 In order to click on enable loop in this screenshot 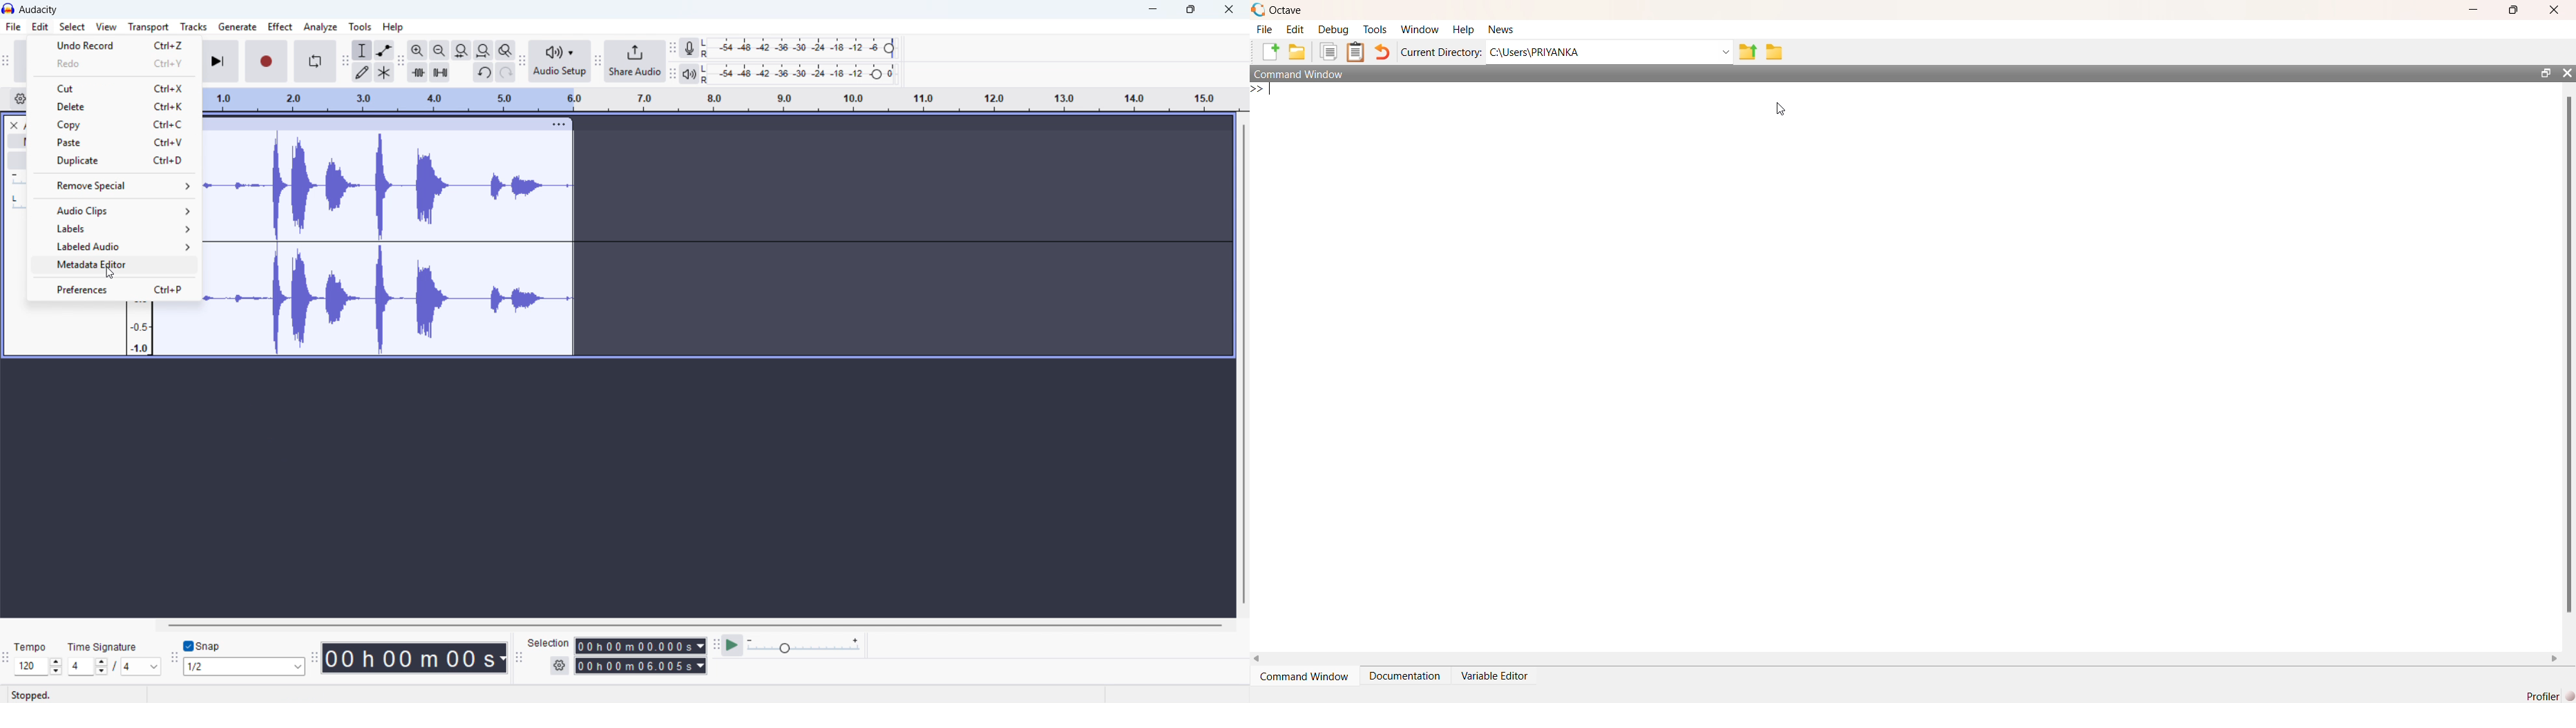, I will do `click(316, 61)`.